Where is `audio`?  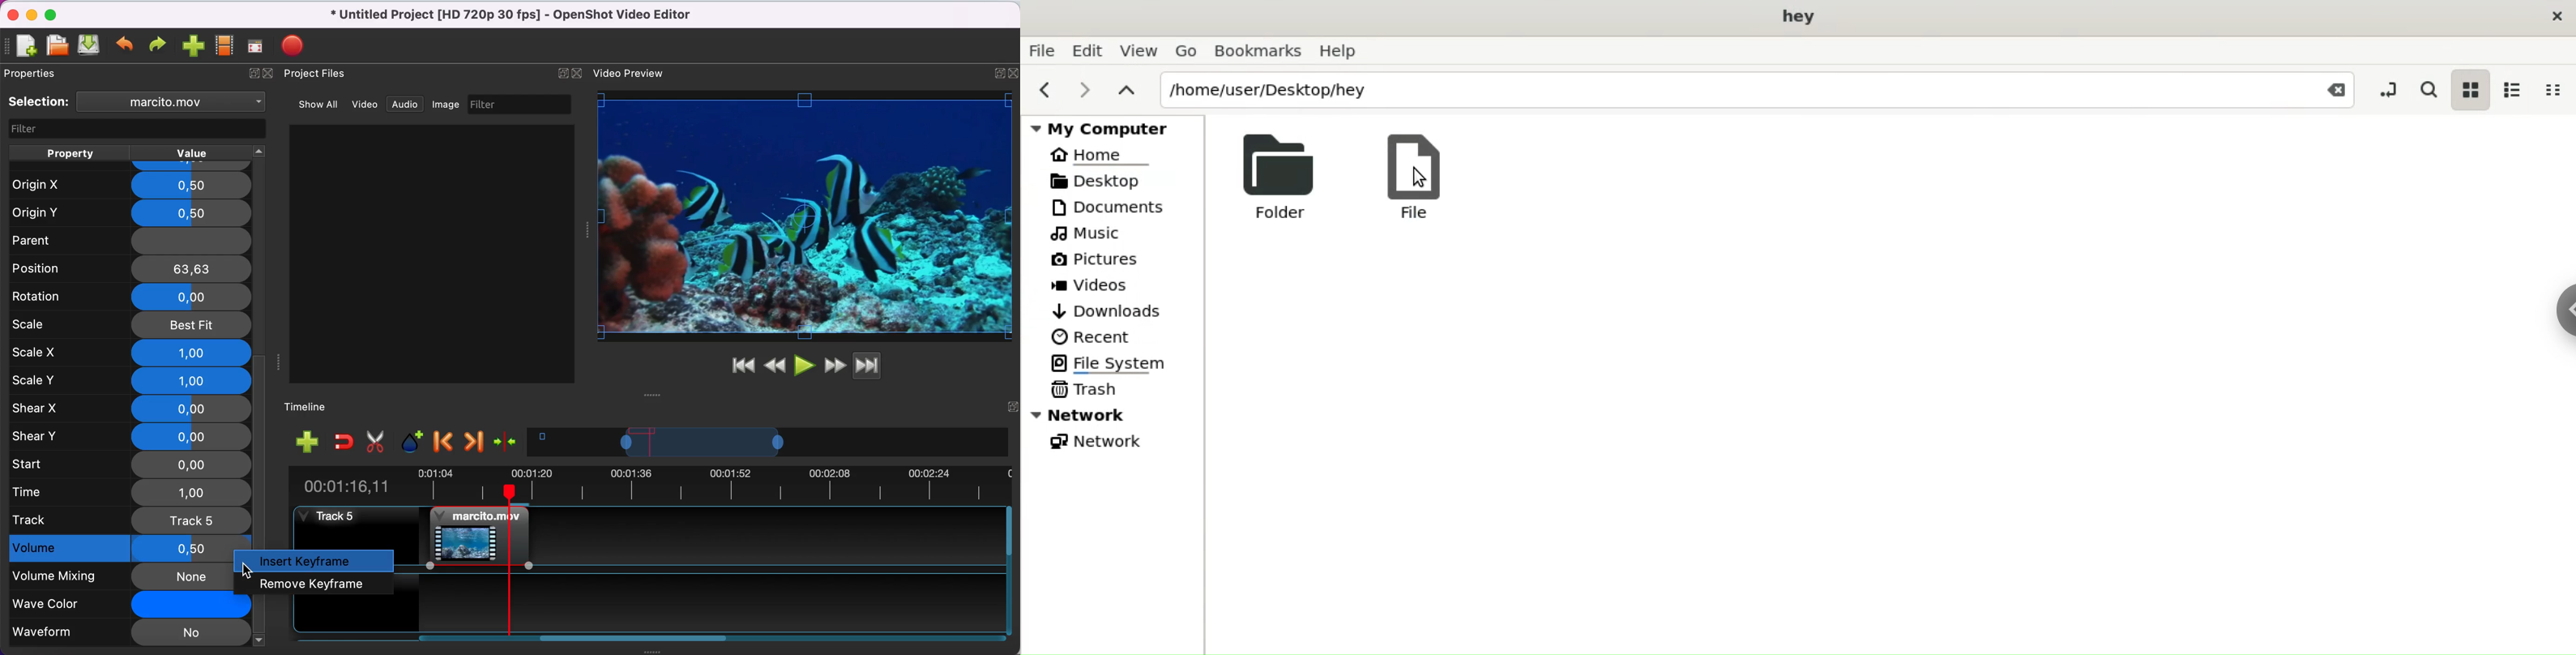 audio is located at coordinates (408, 105).